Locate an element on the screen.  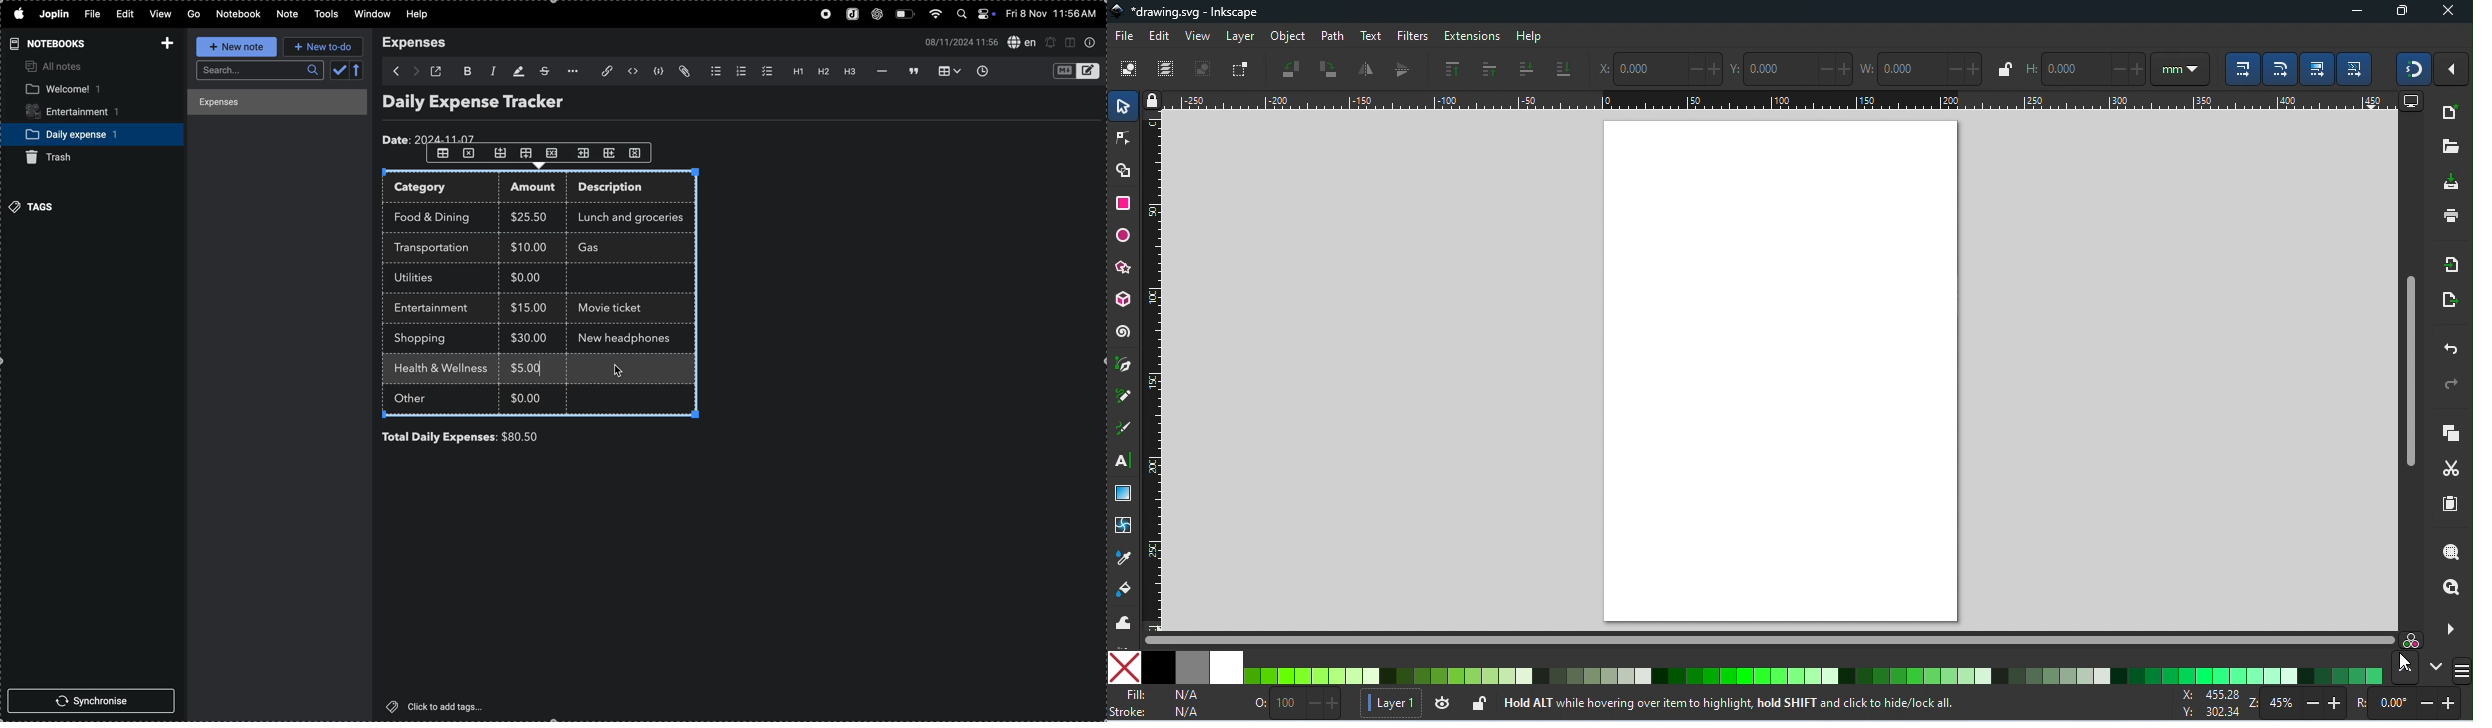
select all in all layers is located at coordinates (1168, 69).